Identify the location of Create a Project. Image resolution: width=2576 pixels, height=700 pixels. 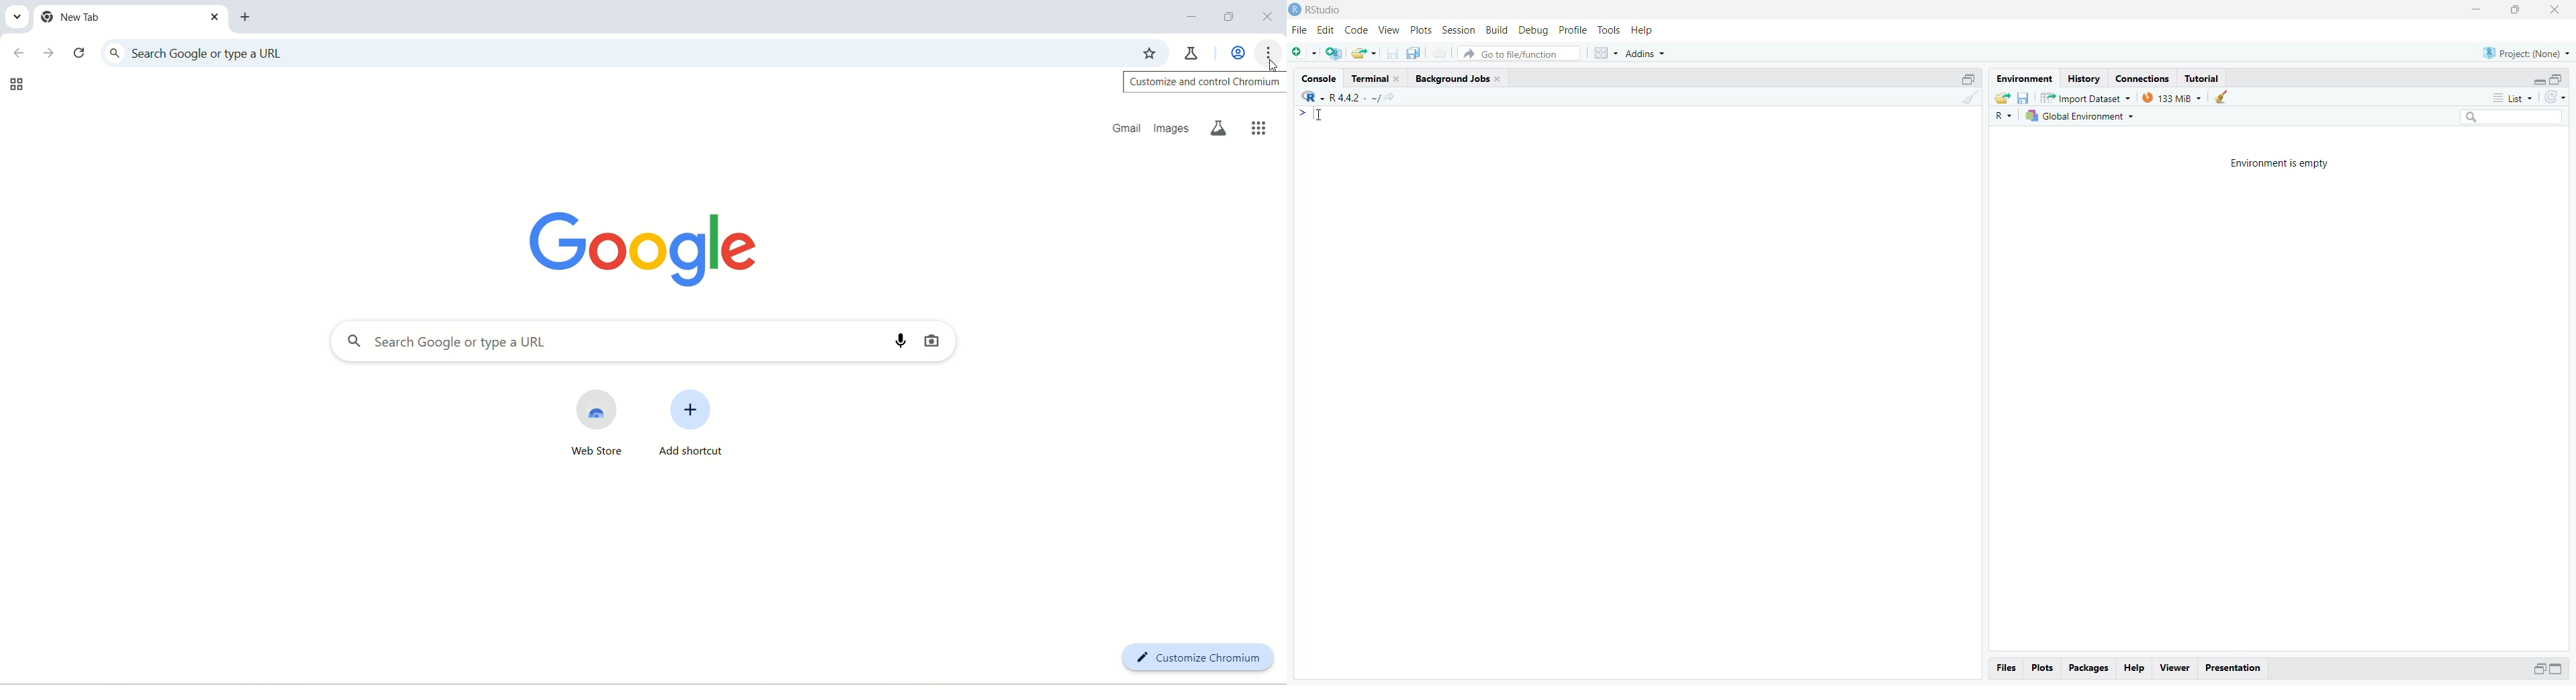
(1336, 53).